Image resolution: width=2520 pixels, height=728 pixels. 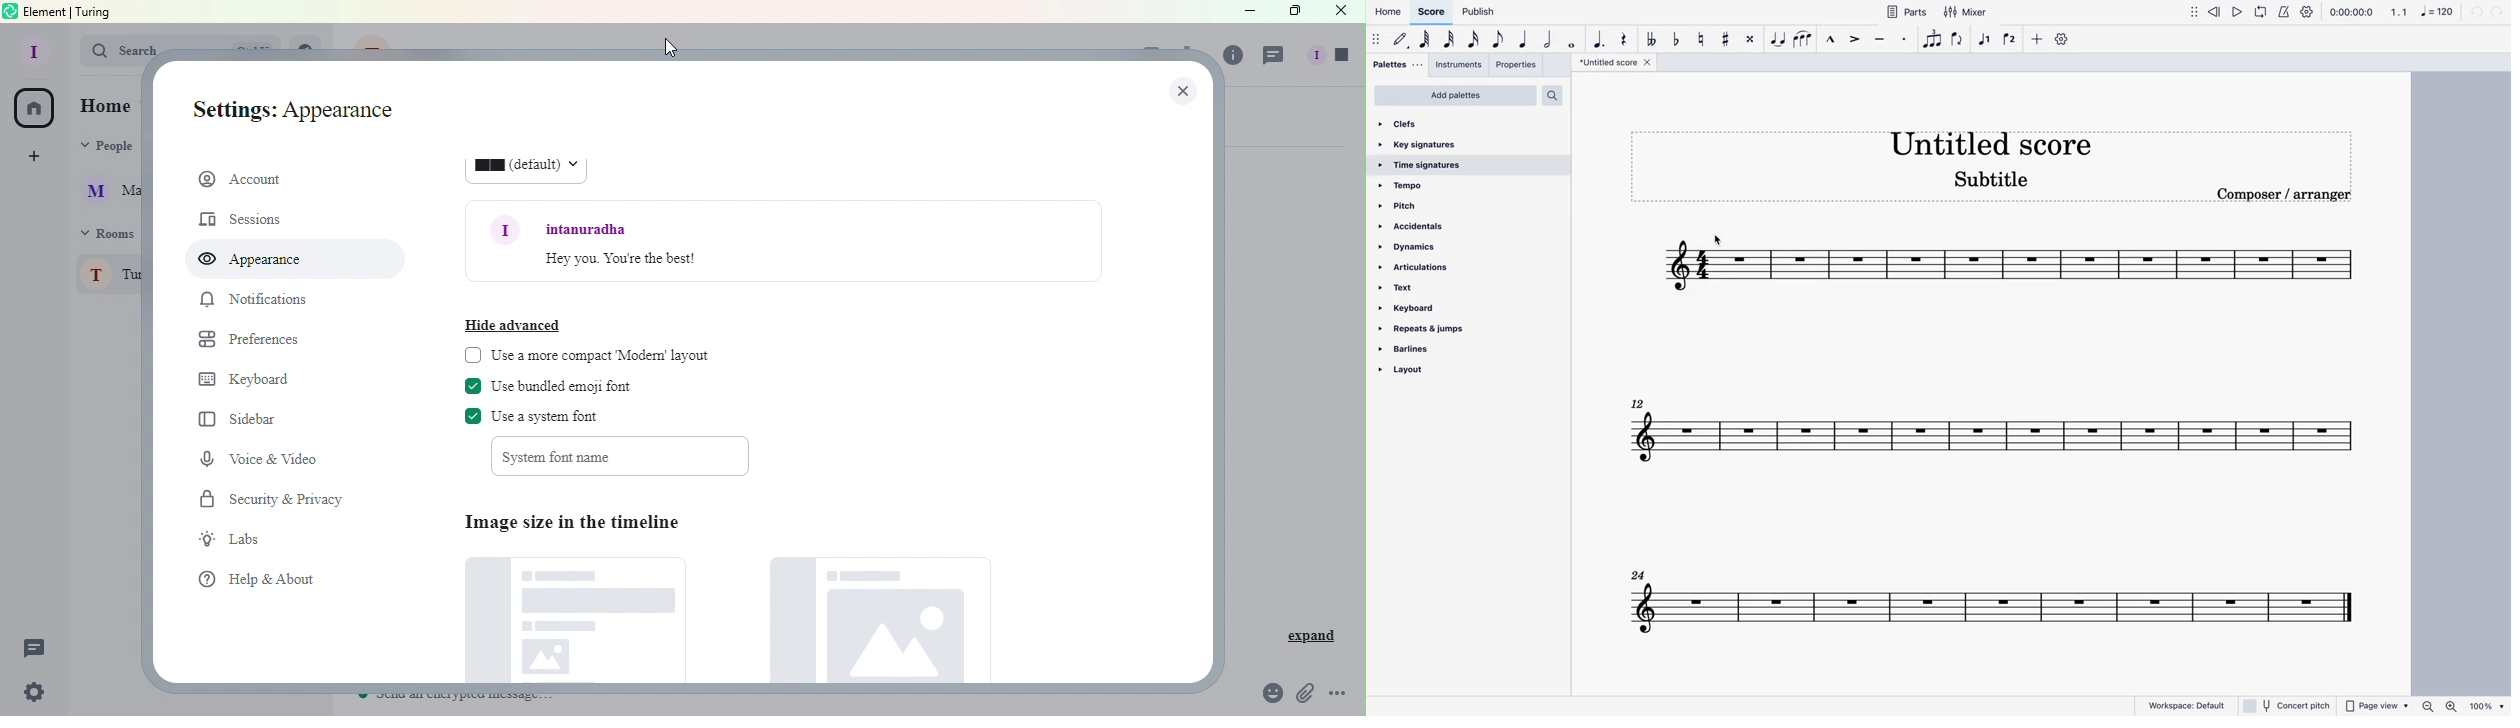 What do you see at coordinates (1697, 41) in the screenshot?
I see `toggle natural` at bounding box center [1697, 41].